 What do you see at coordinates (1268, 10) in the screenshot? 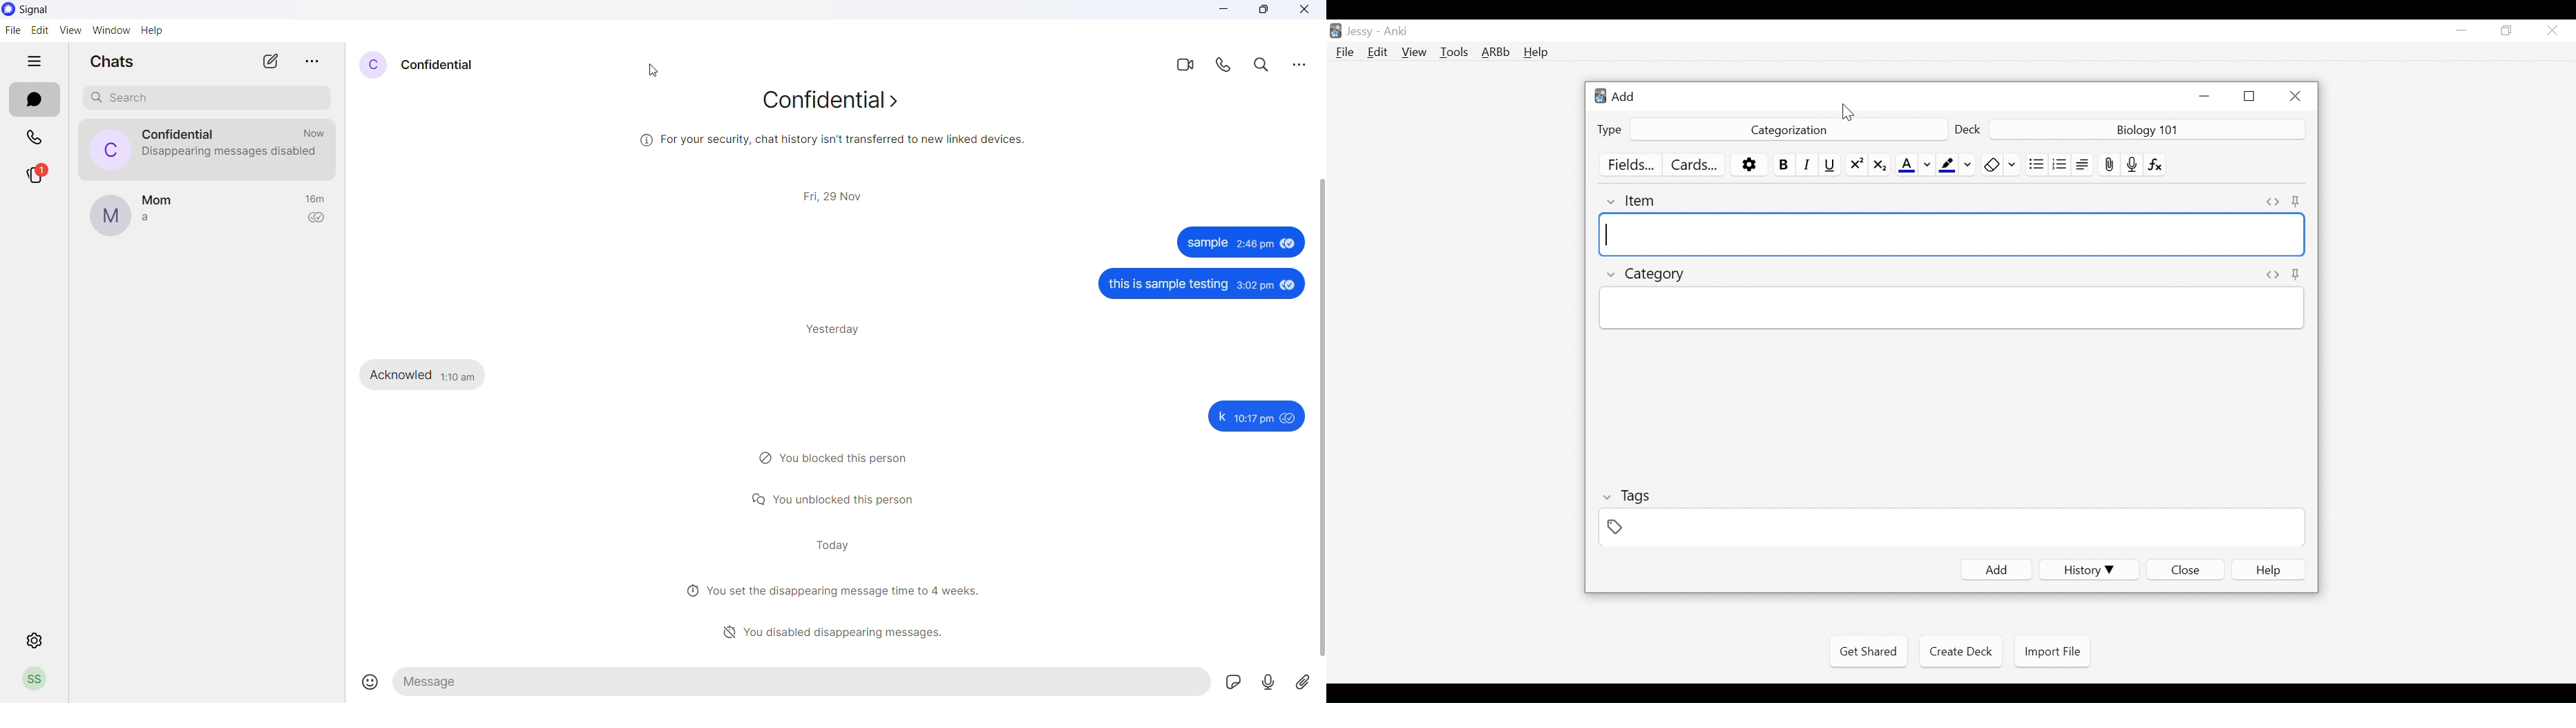
I see `` at bounding box center [1268, 10].